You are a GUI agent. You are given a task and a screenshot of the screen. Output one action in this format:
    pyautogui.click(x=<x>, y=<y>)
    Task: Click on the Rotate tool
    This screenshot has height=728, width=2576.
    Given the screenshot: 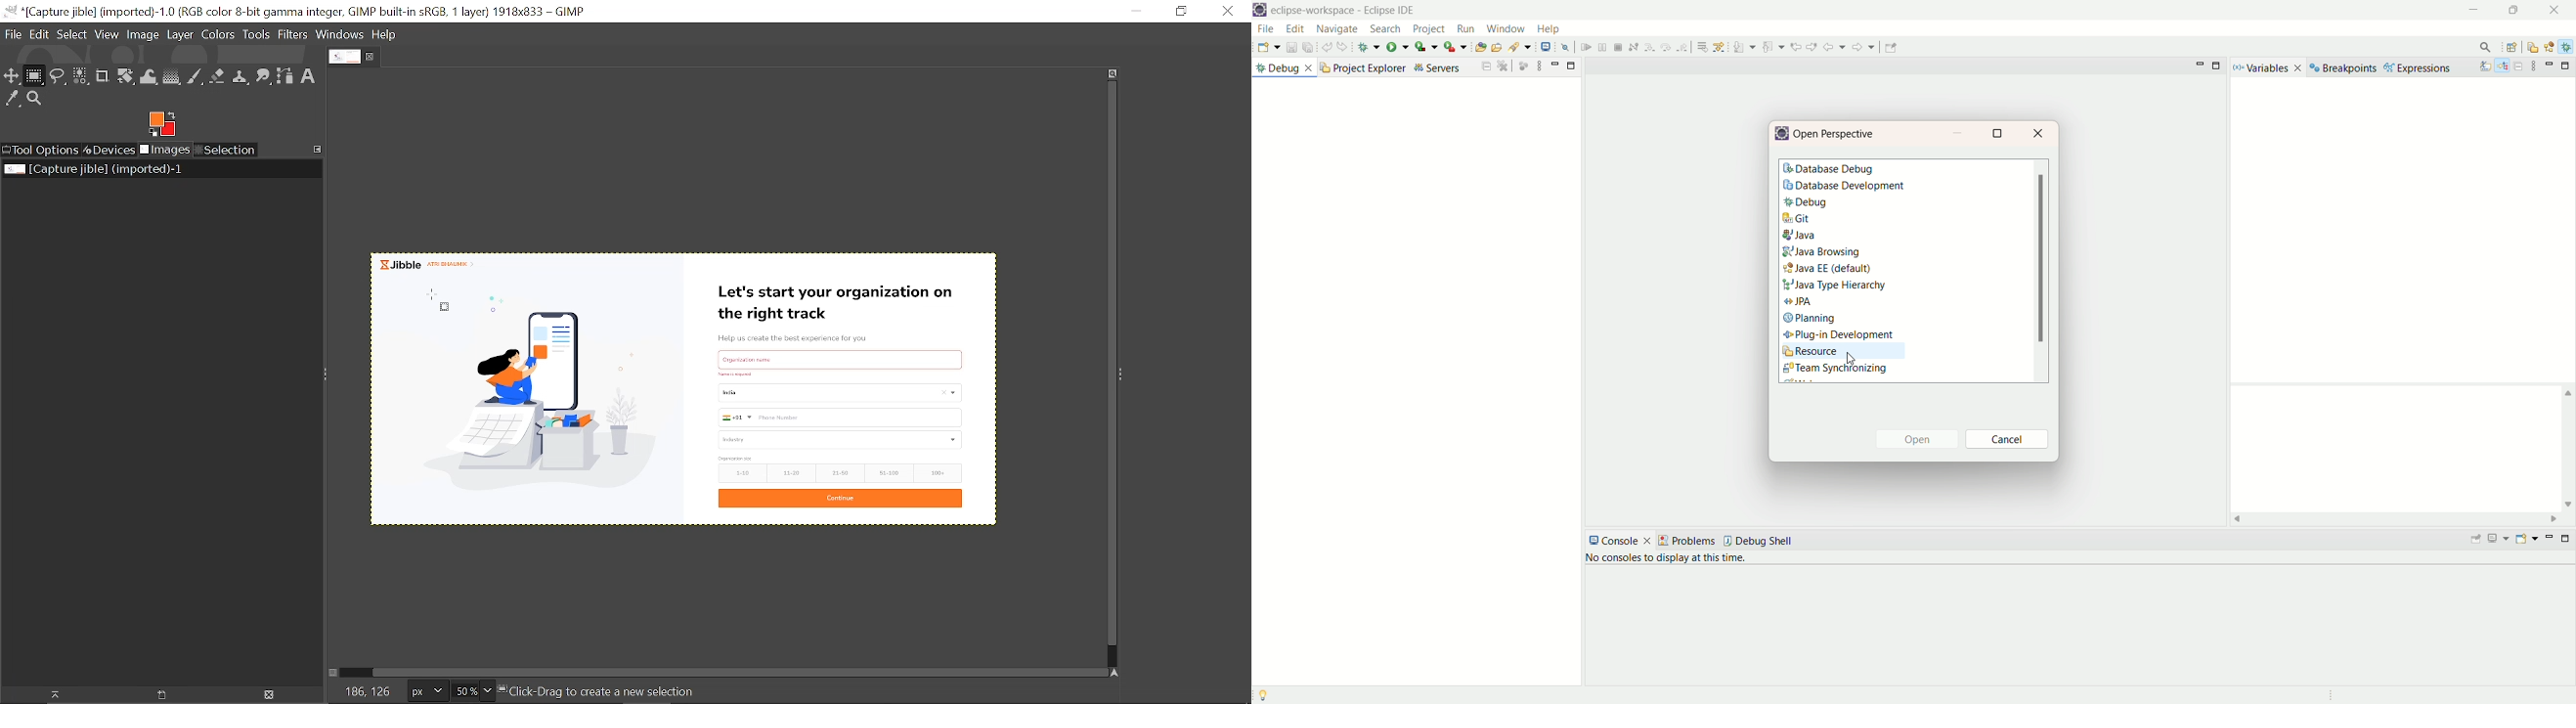 What is the action you would take?
    pyautogui.click(x=125, y=77)
    